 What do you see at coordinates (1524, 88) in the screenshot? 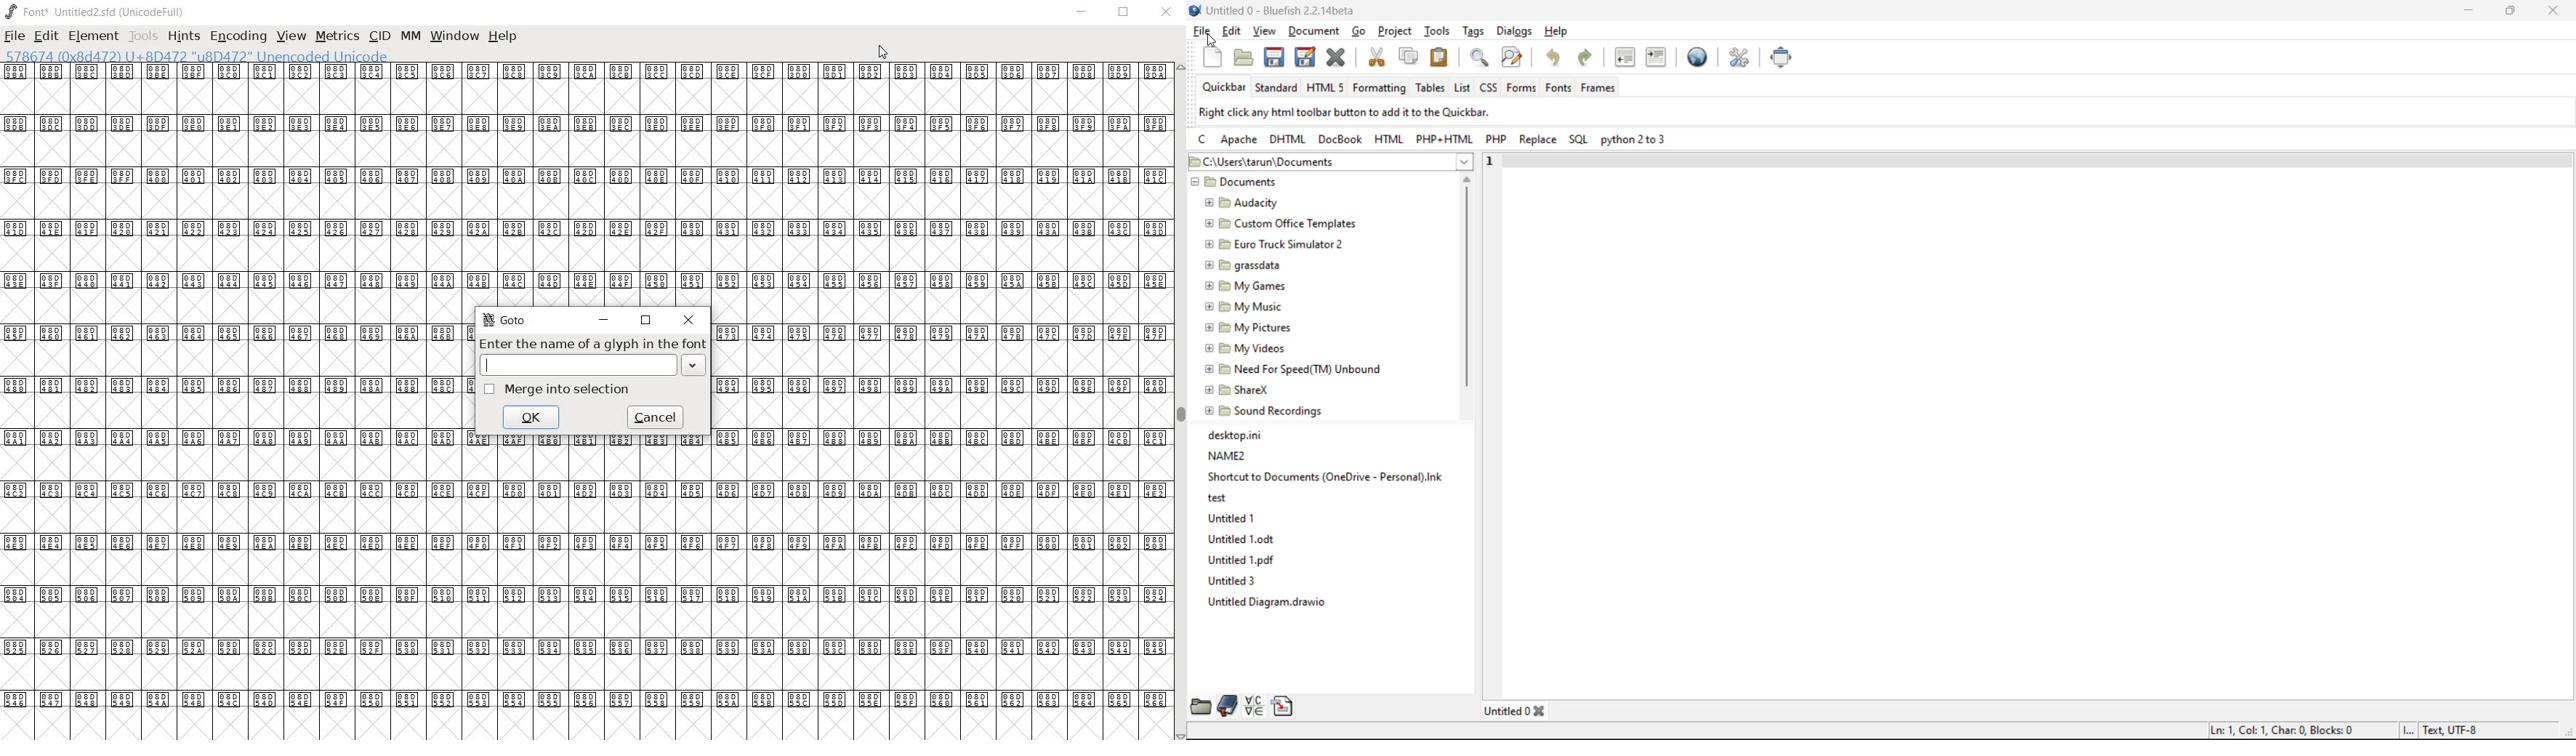
I see `forms` at bounding box center [1524, 88].